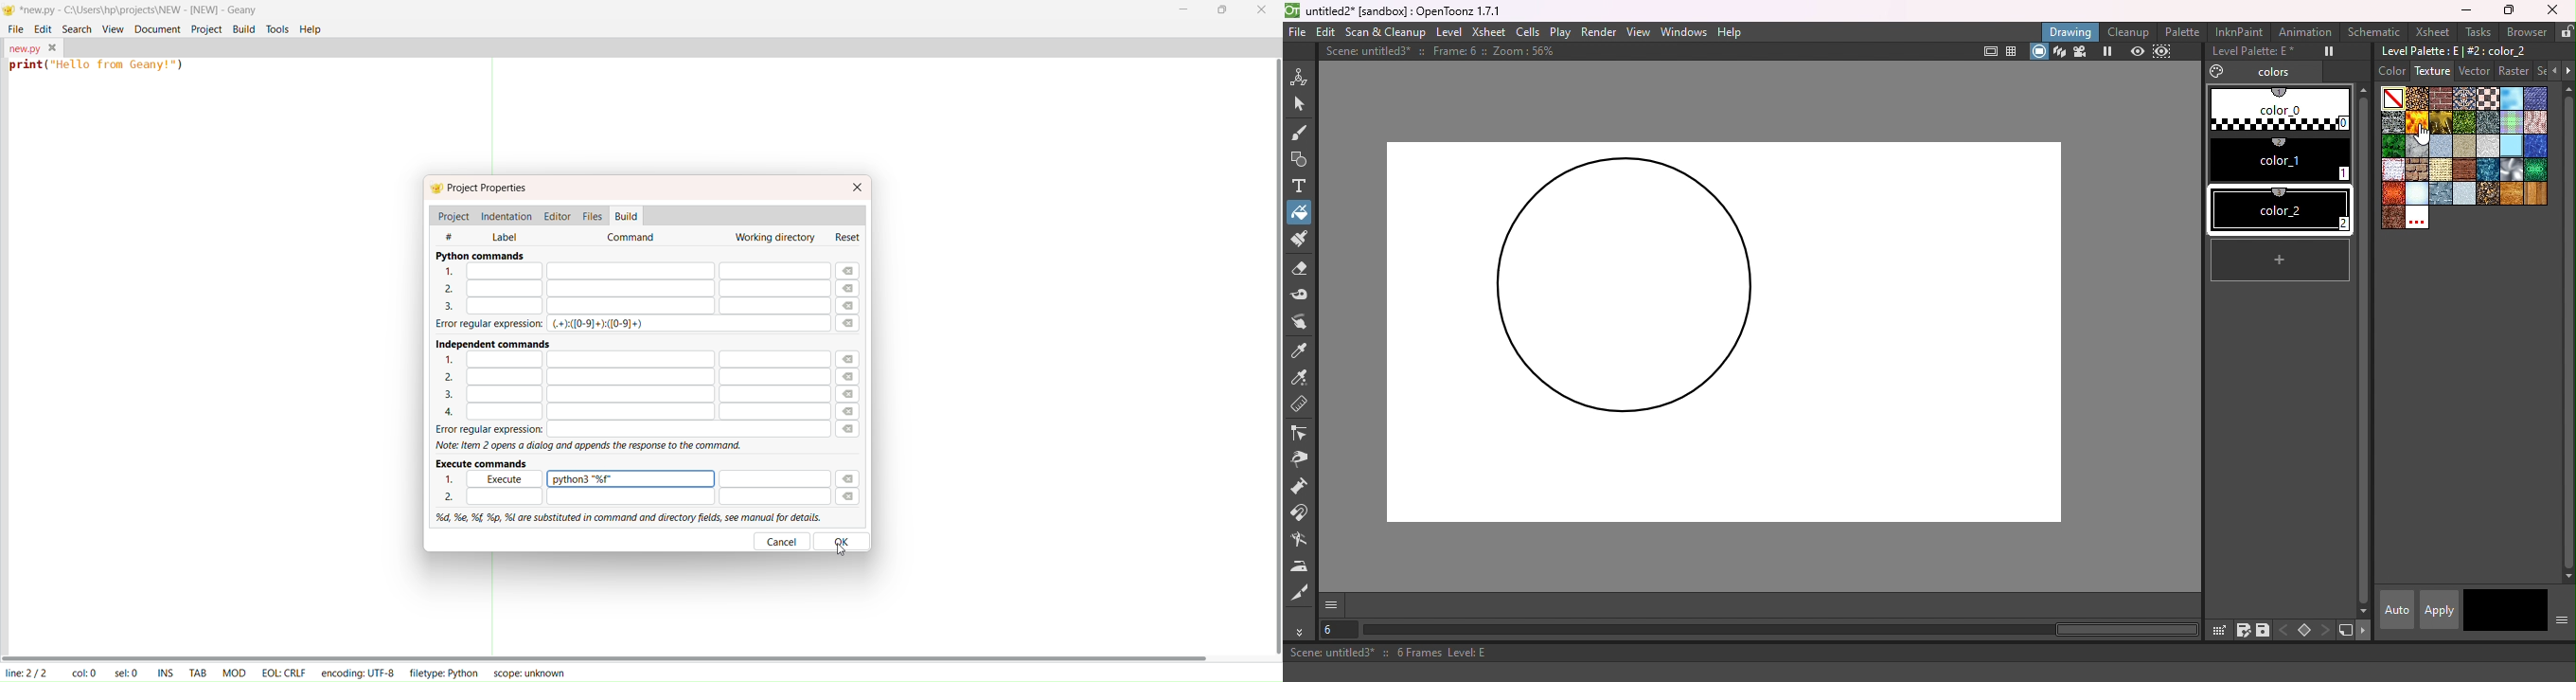 This screenshot has width=2576, height=700. I want to click on roughcanvas.bmp, so click(2442, 170).